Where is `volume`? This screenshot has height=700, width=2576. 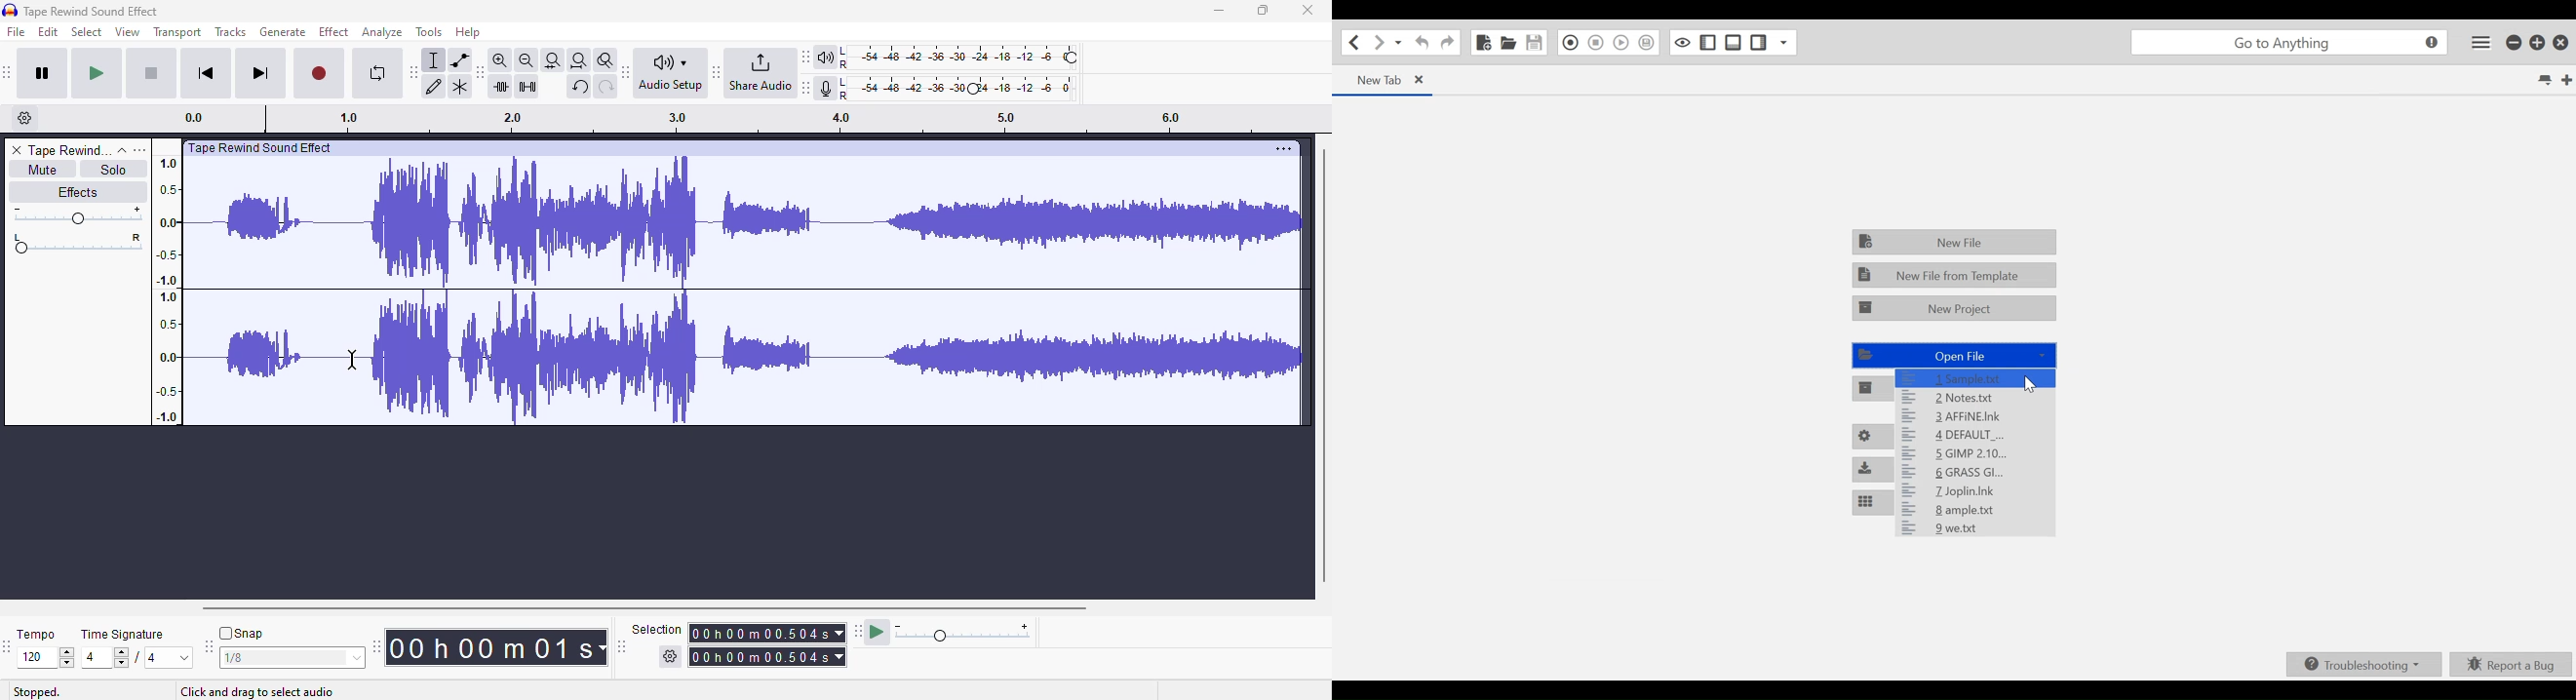
volume is located at coordinates (77, 215).